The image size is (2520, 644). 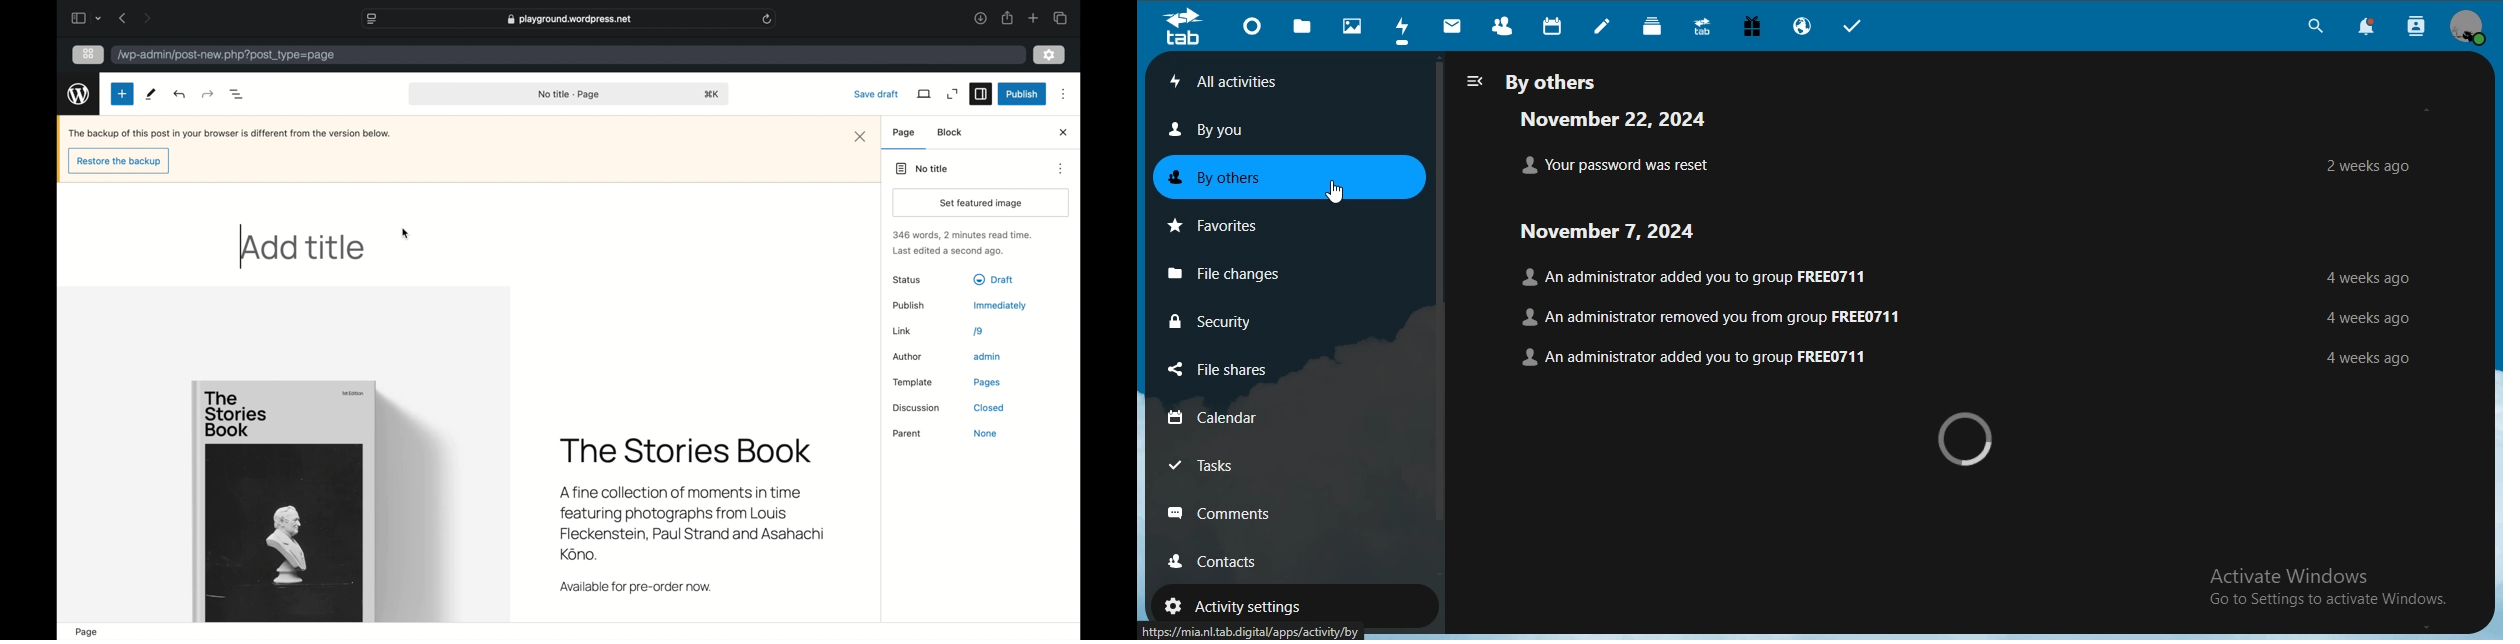 I want to click on publish, so click(x=909, y=306).